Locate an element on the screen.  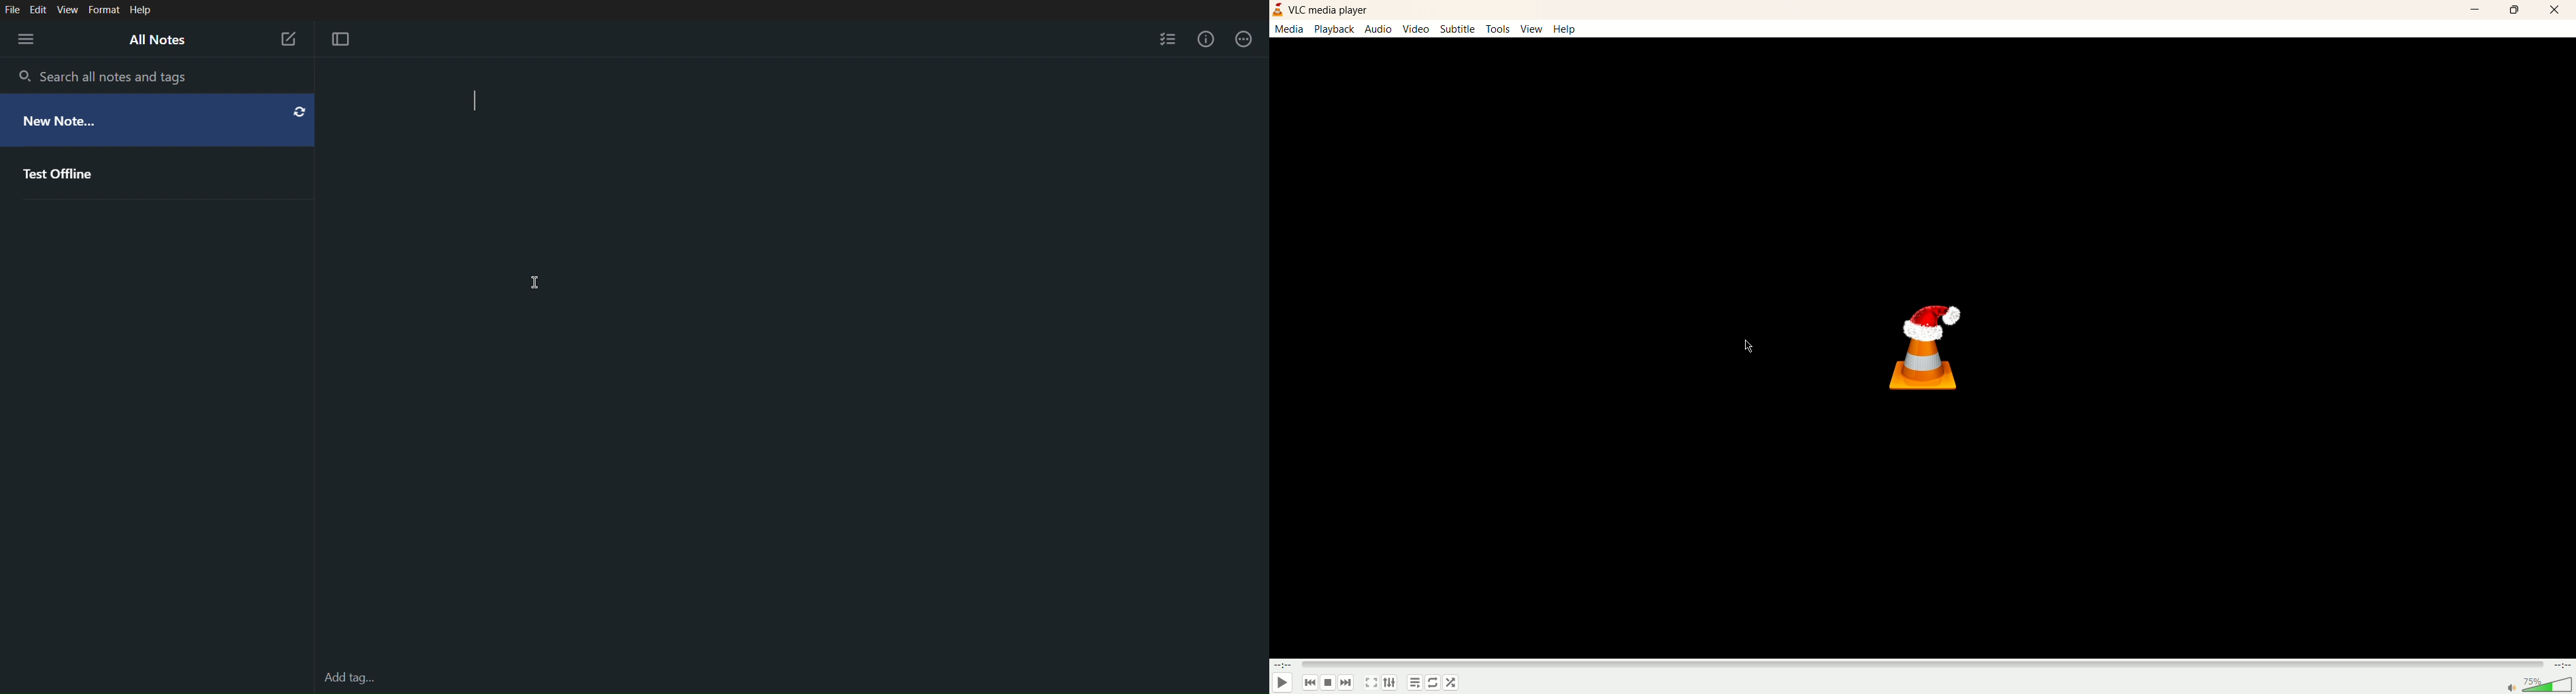
playback is located at coordinates (1335, 29).